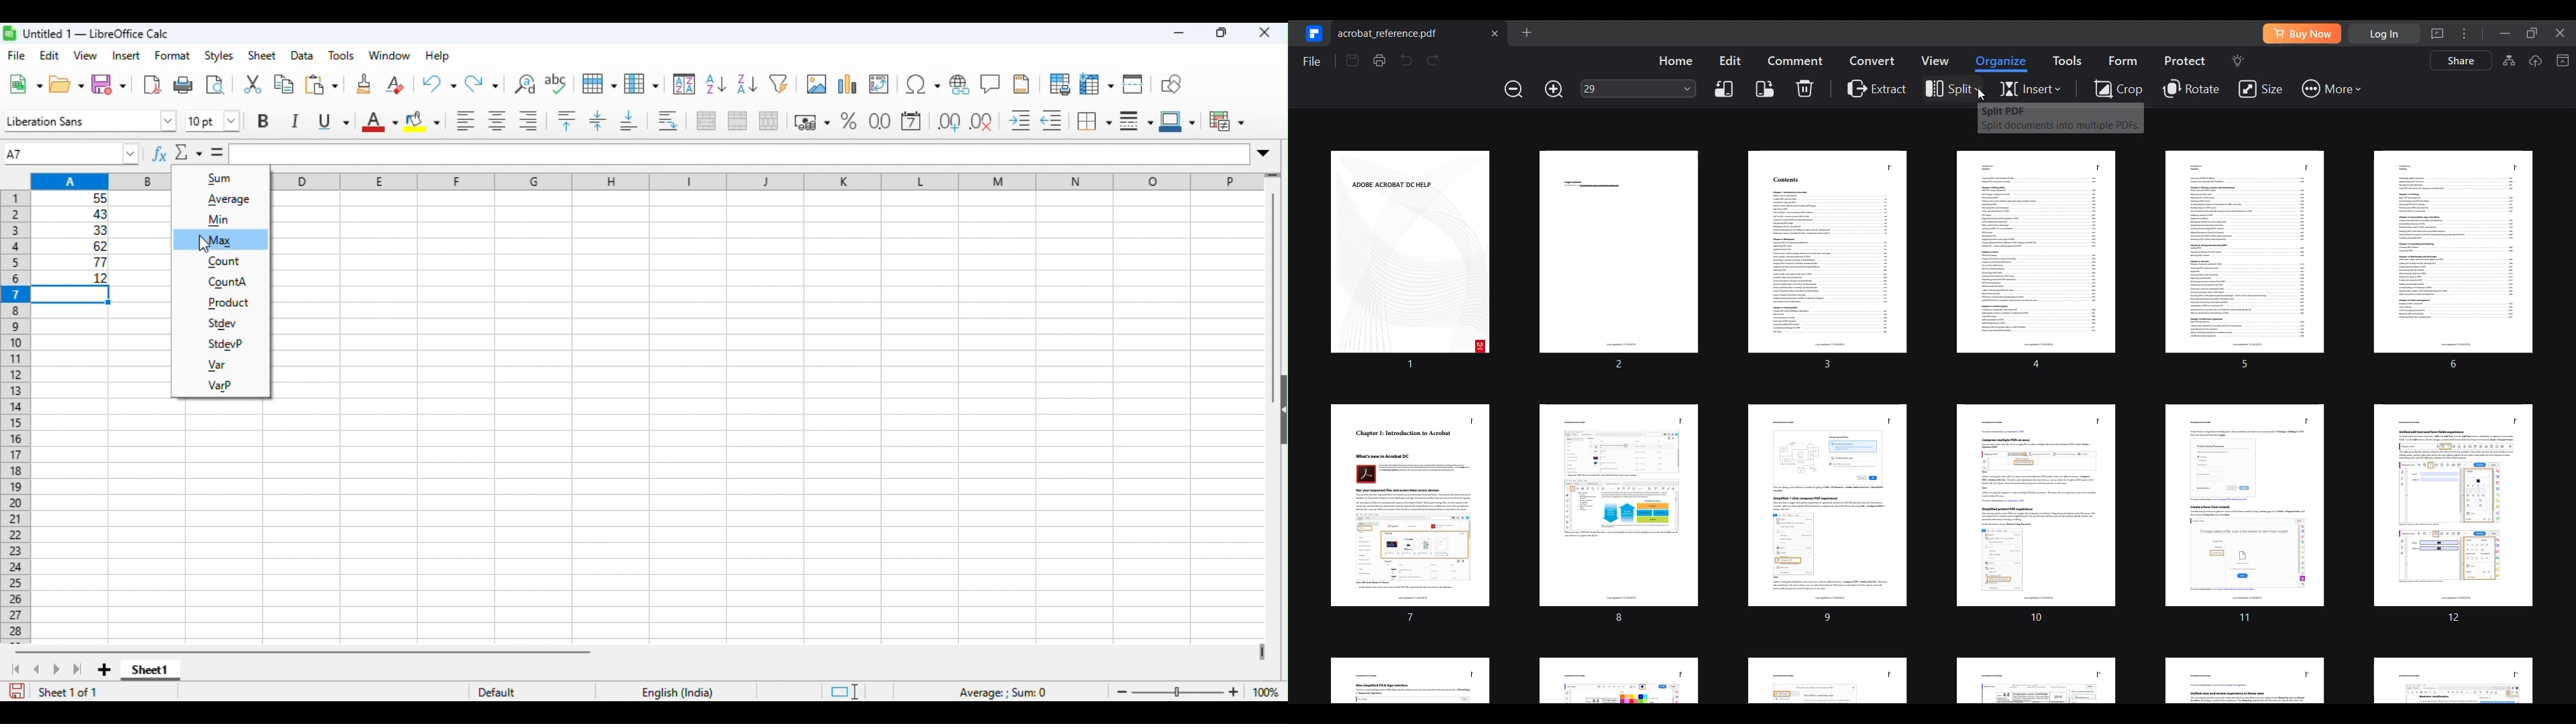 Image resolution: width=2576 pixels, height=728 pixels. Describe the element at coordinates (706, 120) in the screenshot. I see `merge and center` at that location.